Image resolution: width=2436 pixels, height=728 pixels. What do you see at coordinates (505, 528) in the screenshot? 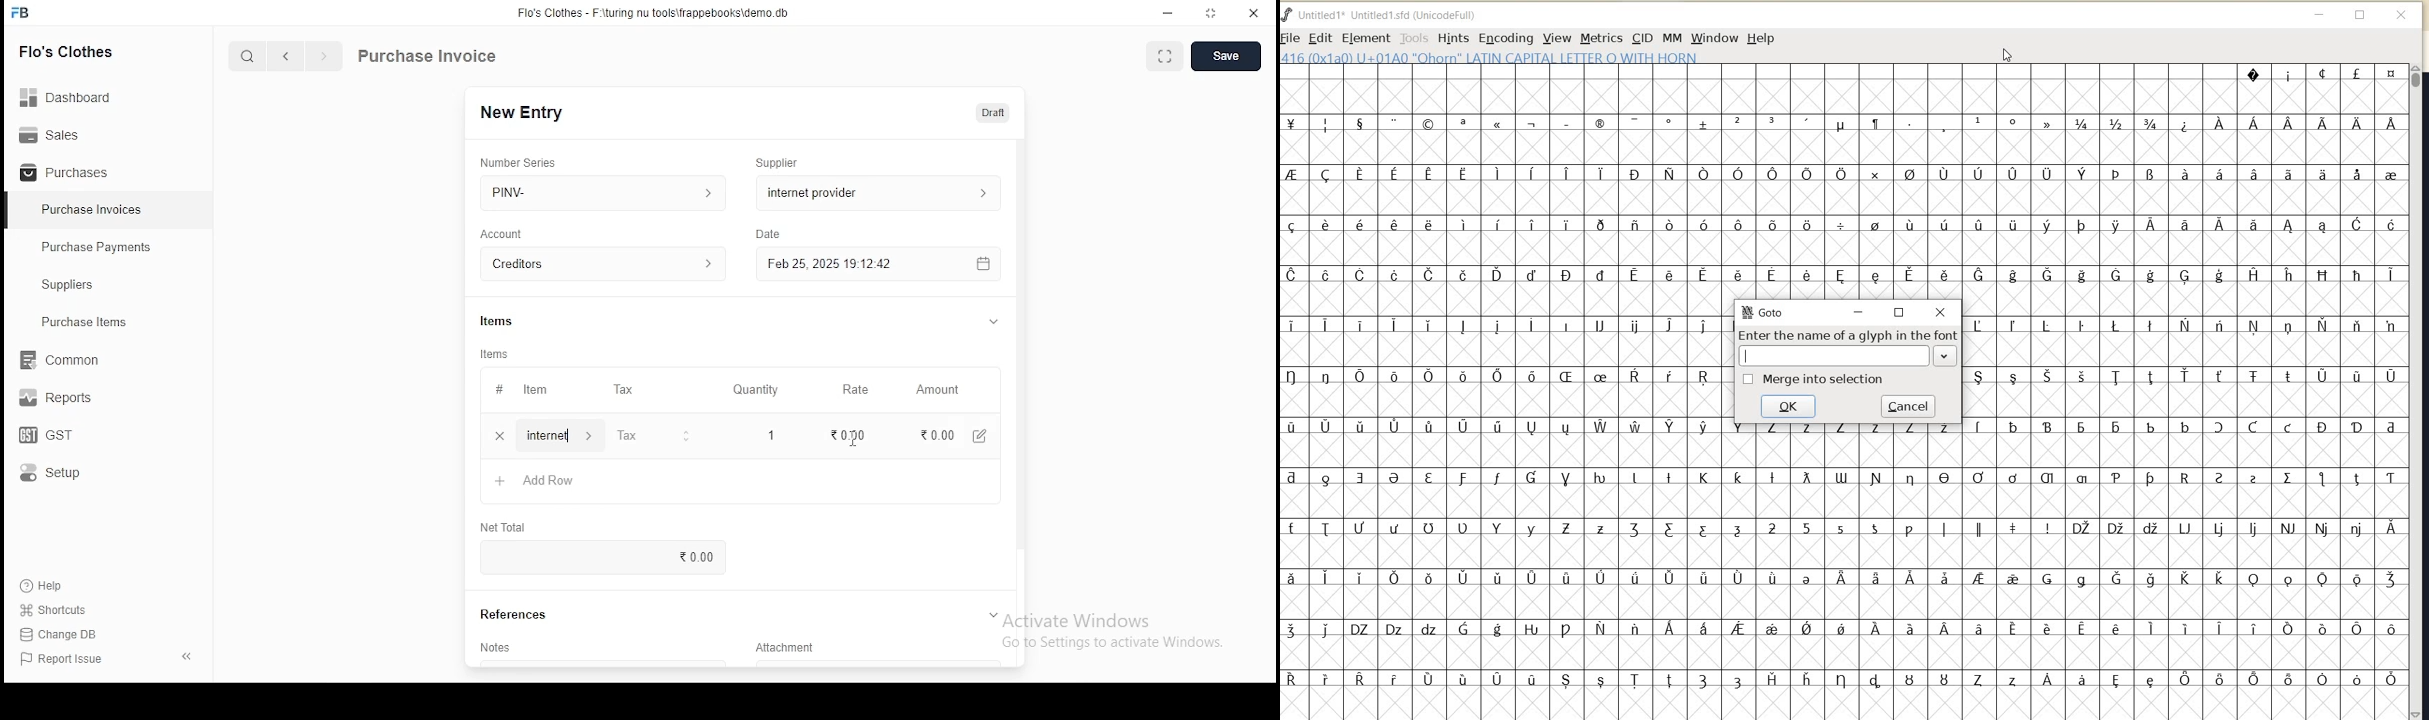
I see `net total` at bounding box center [505, 528].